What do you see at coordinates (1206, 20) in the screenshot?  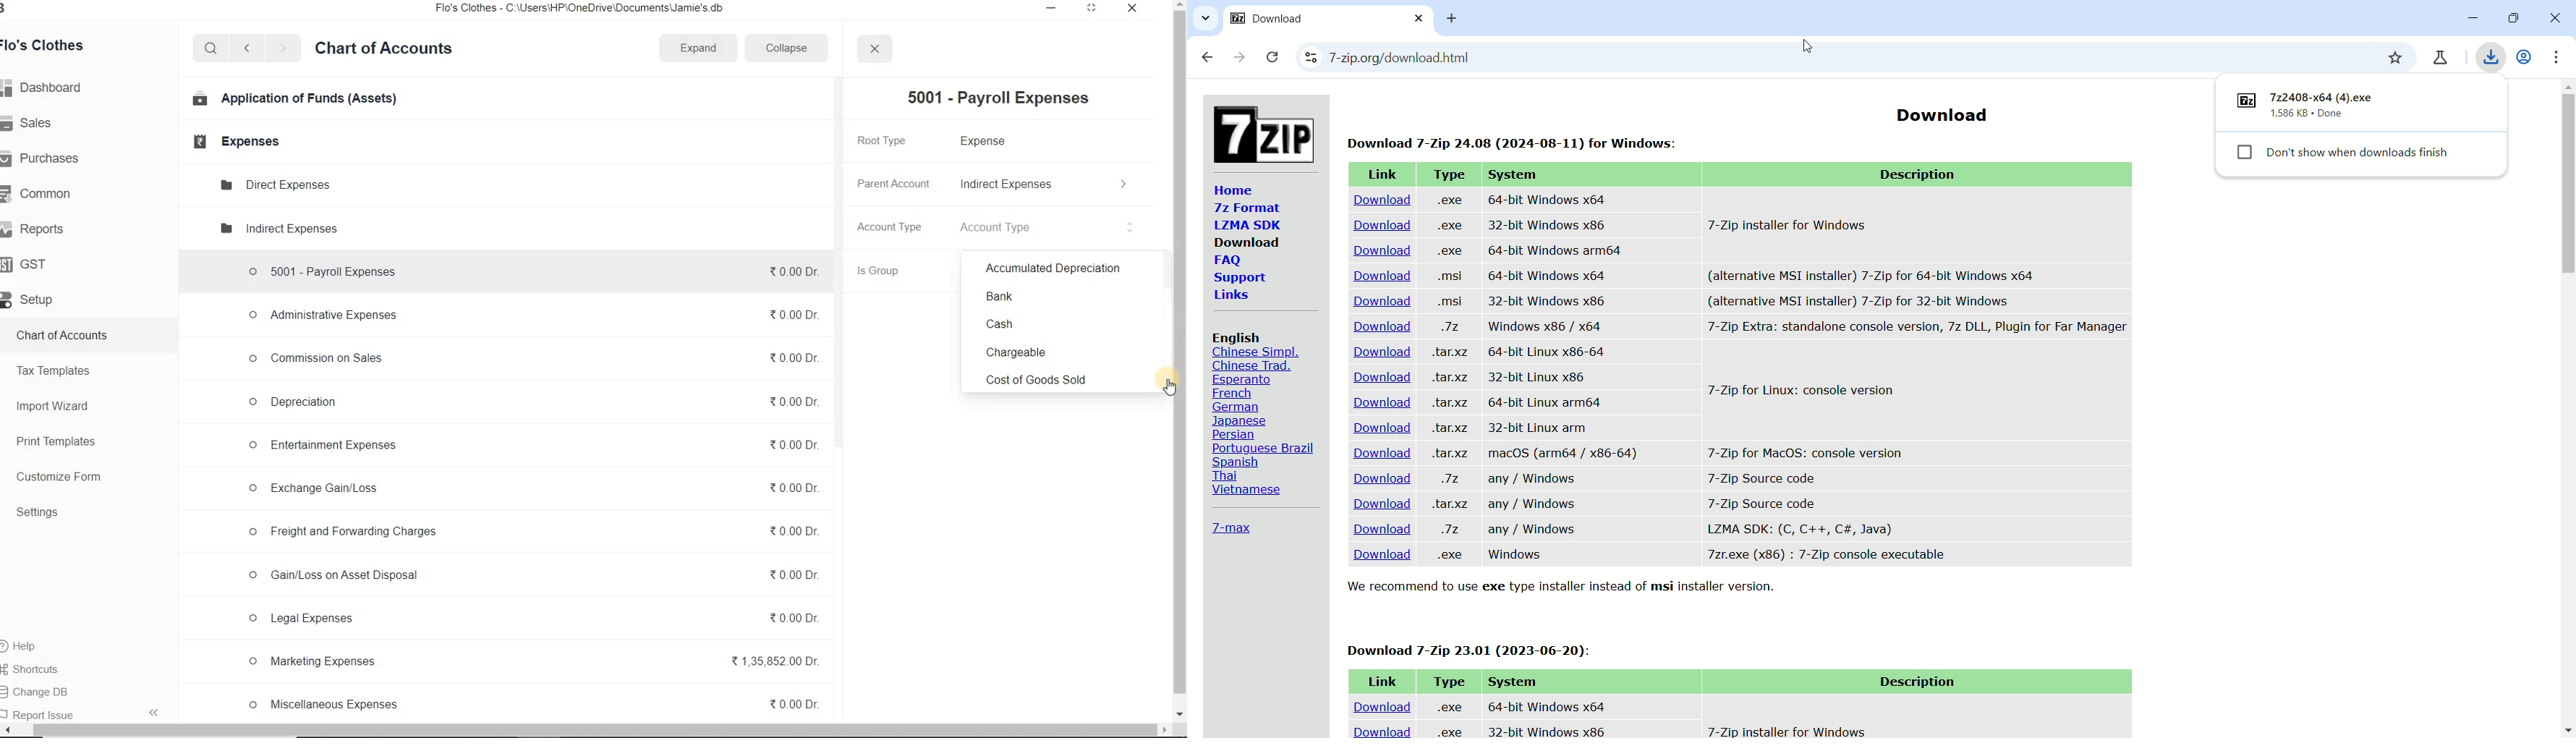 I see `search tab` at bounding box center [1206, 20].